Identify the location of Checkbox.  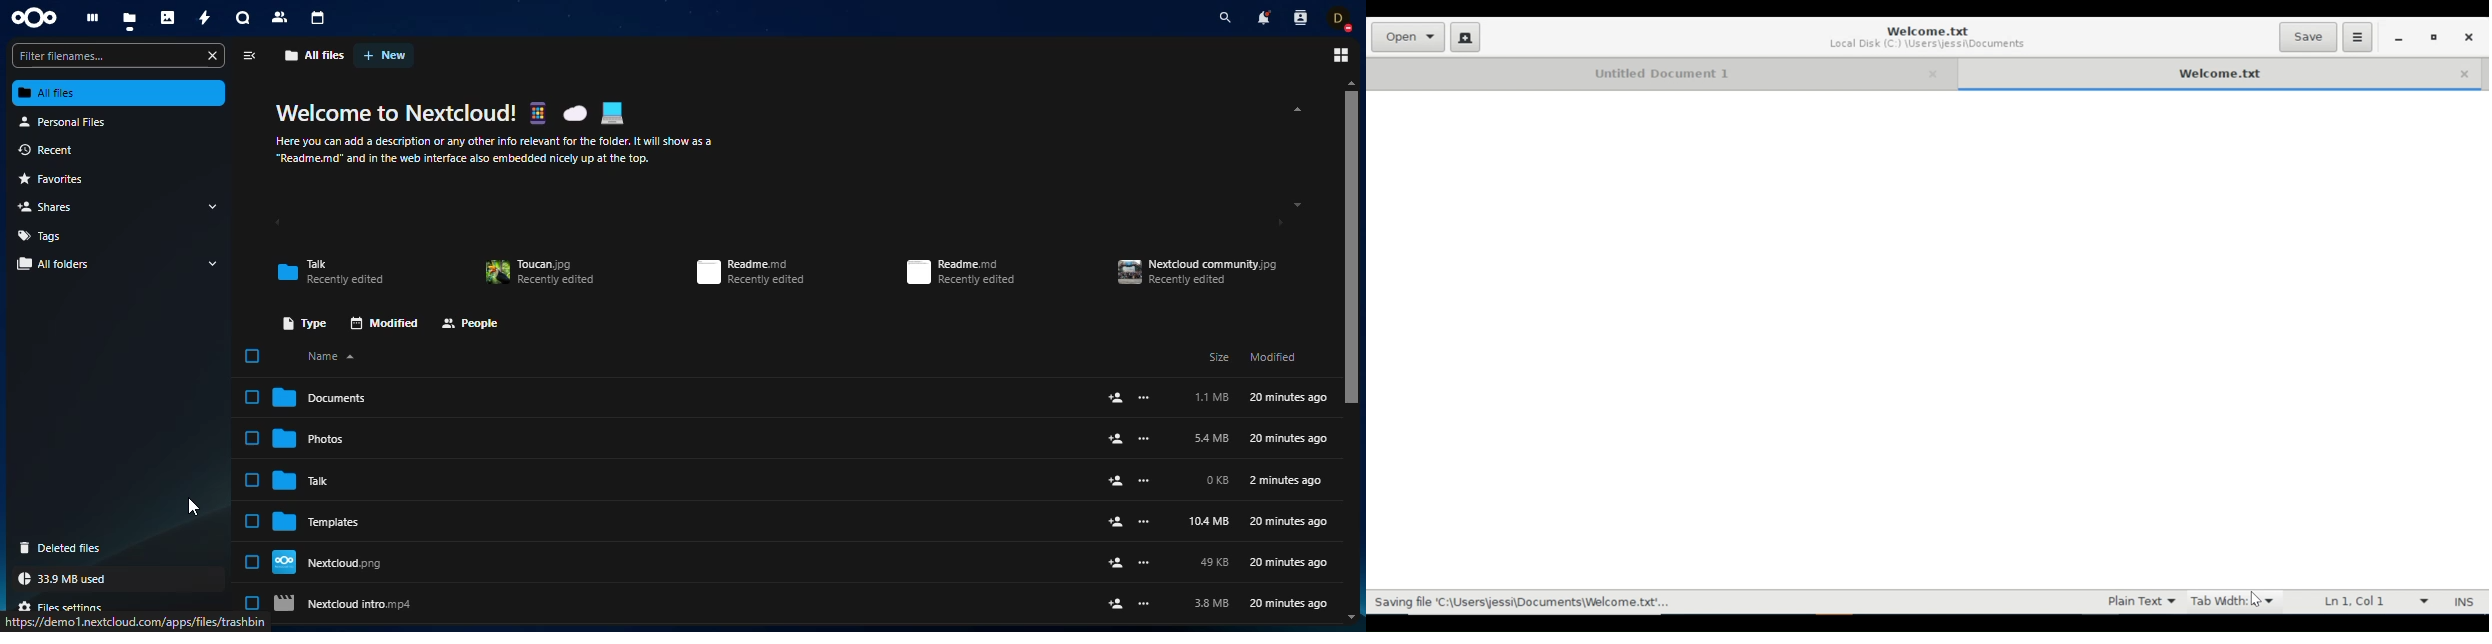
(249, 398).